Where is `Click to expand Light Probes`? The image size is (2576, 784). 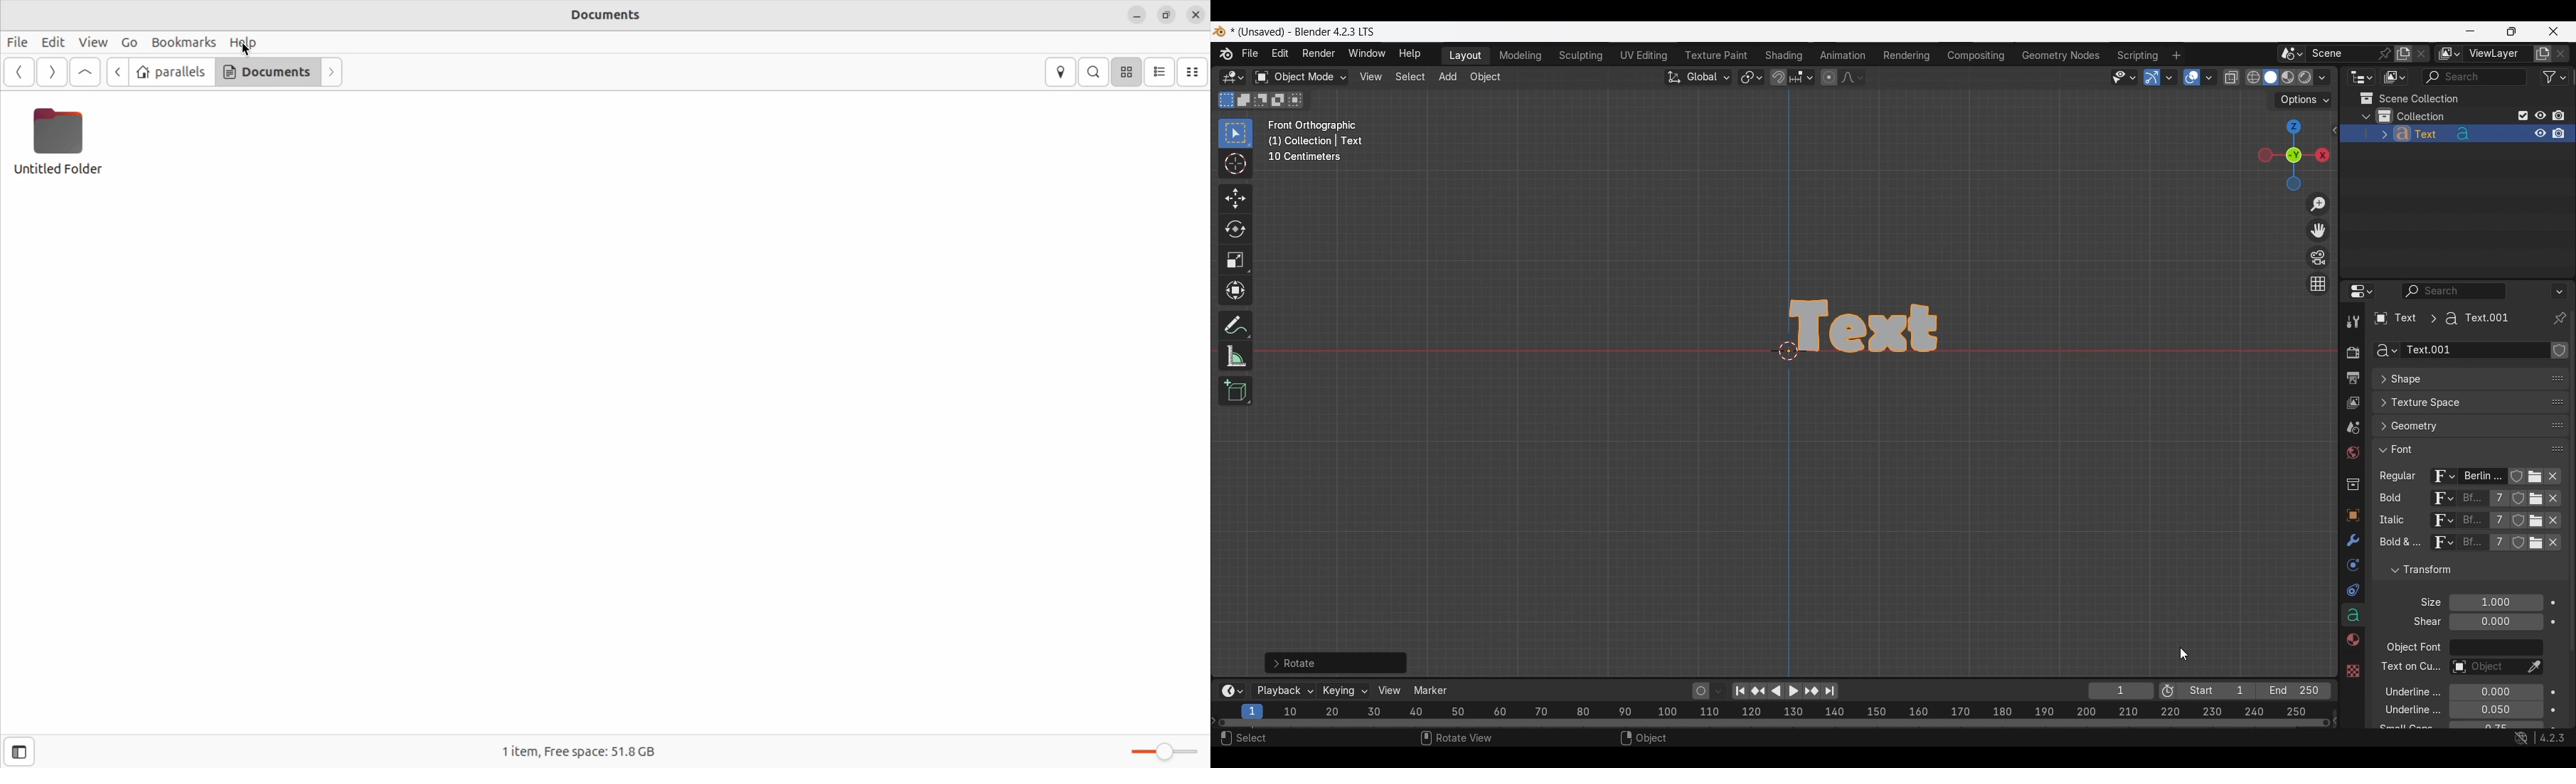
Click to expand Light Probes is located at coordinates (2422, 602).